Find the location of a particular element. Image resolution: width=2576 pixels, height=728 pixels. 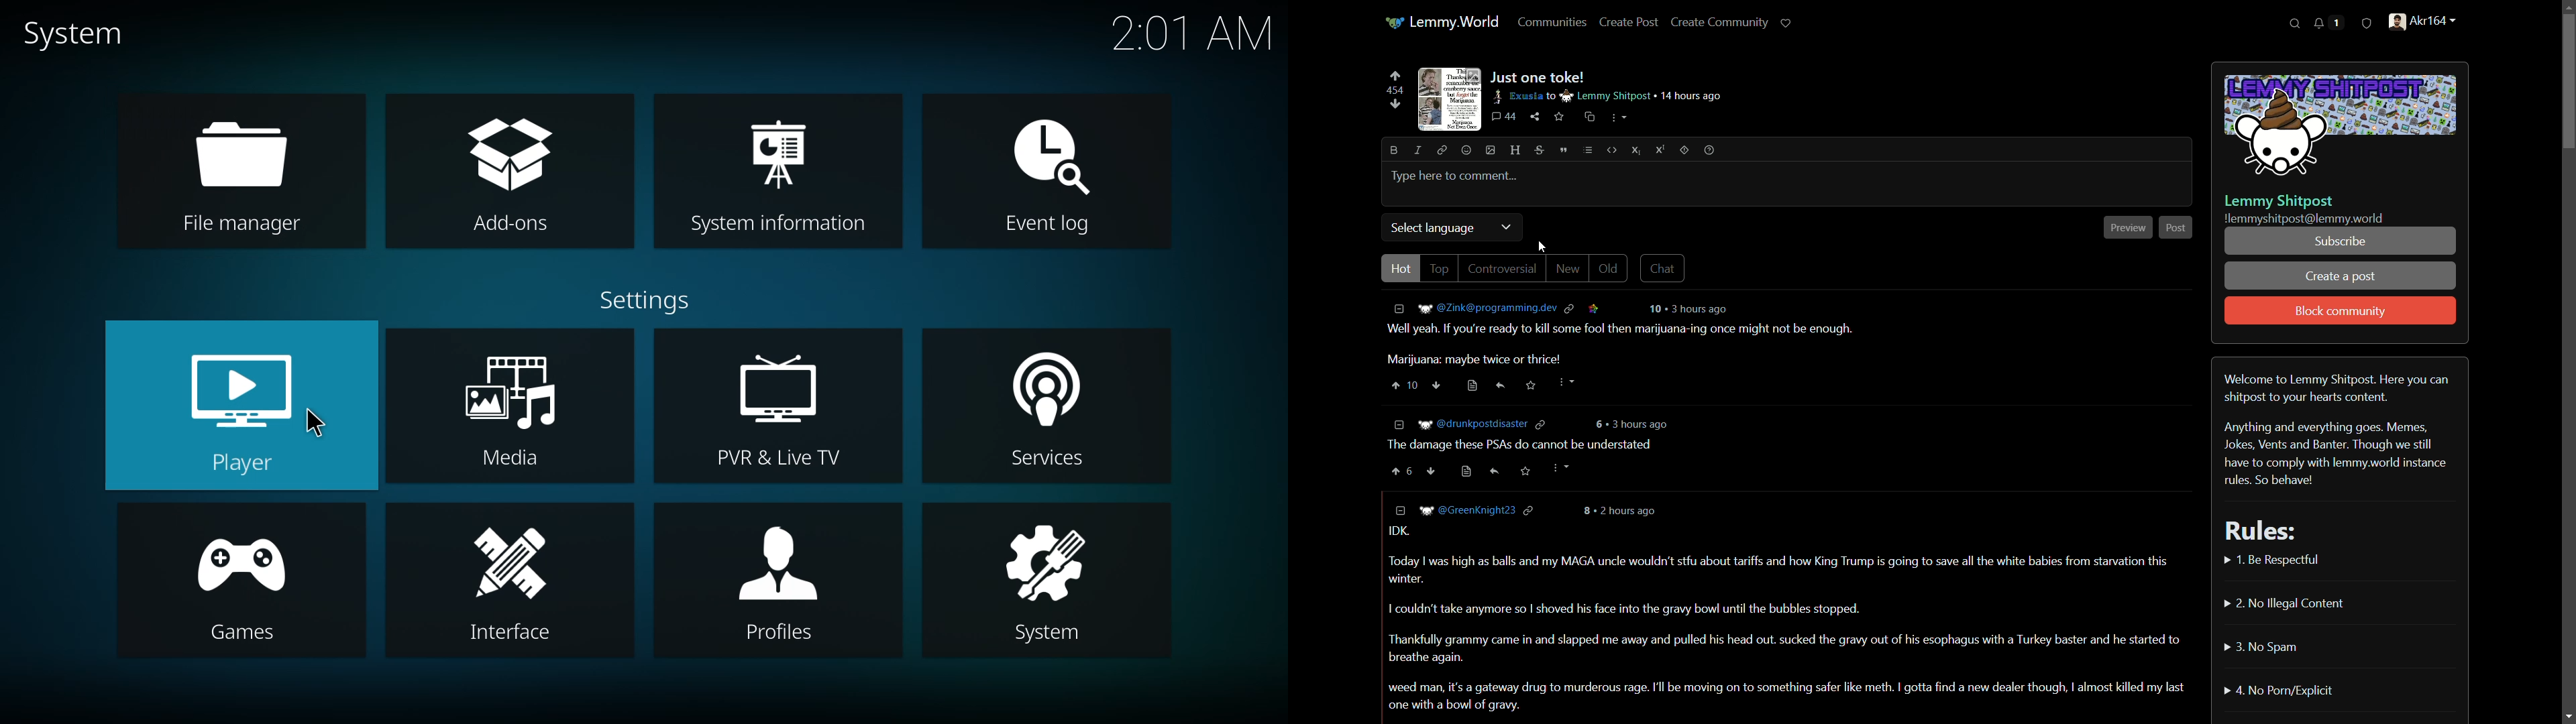

create community is located at coordinates (1720, 23).